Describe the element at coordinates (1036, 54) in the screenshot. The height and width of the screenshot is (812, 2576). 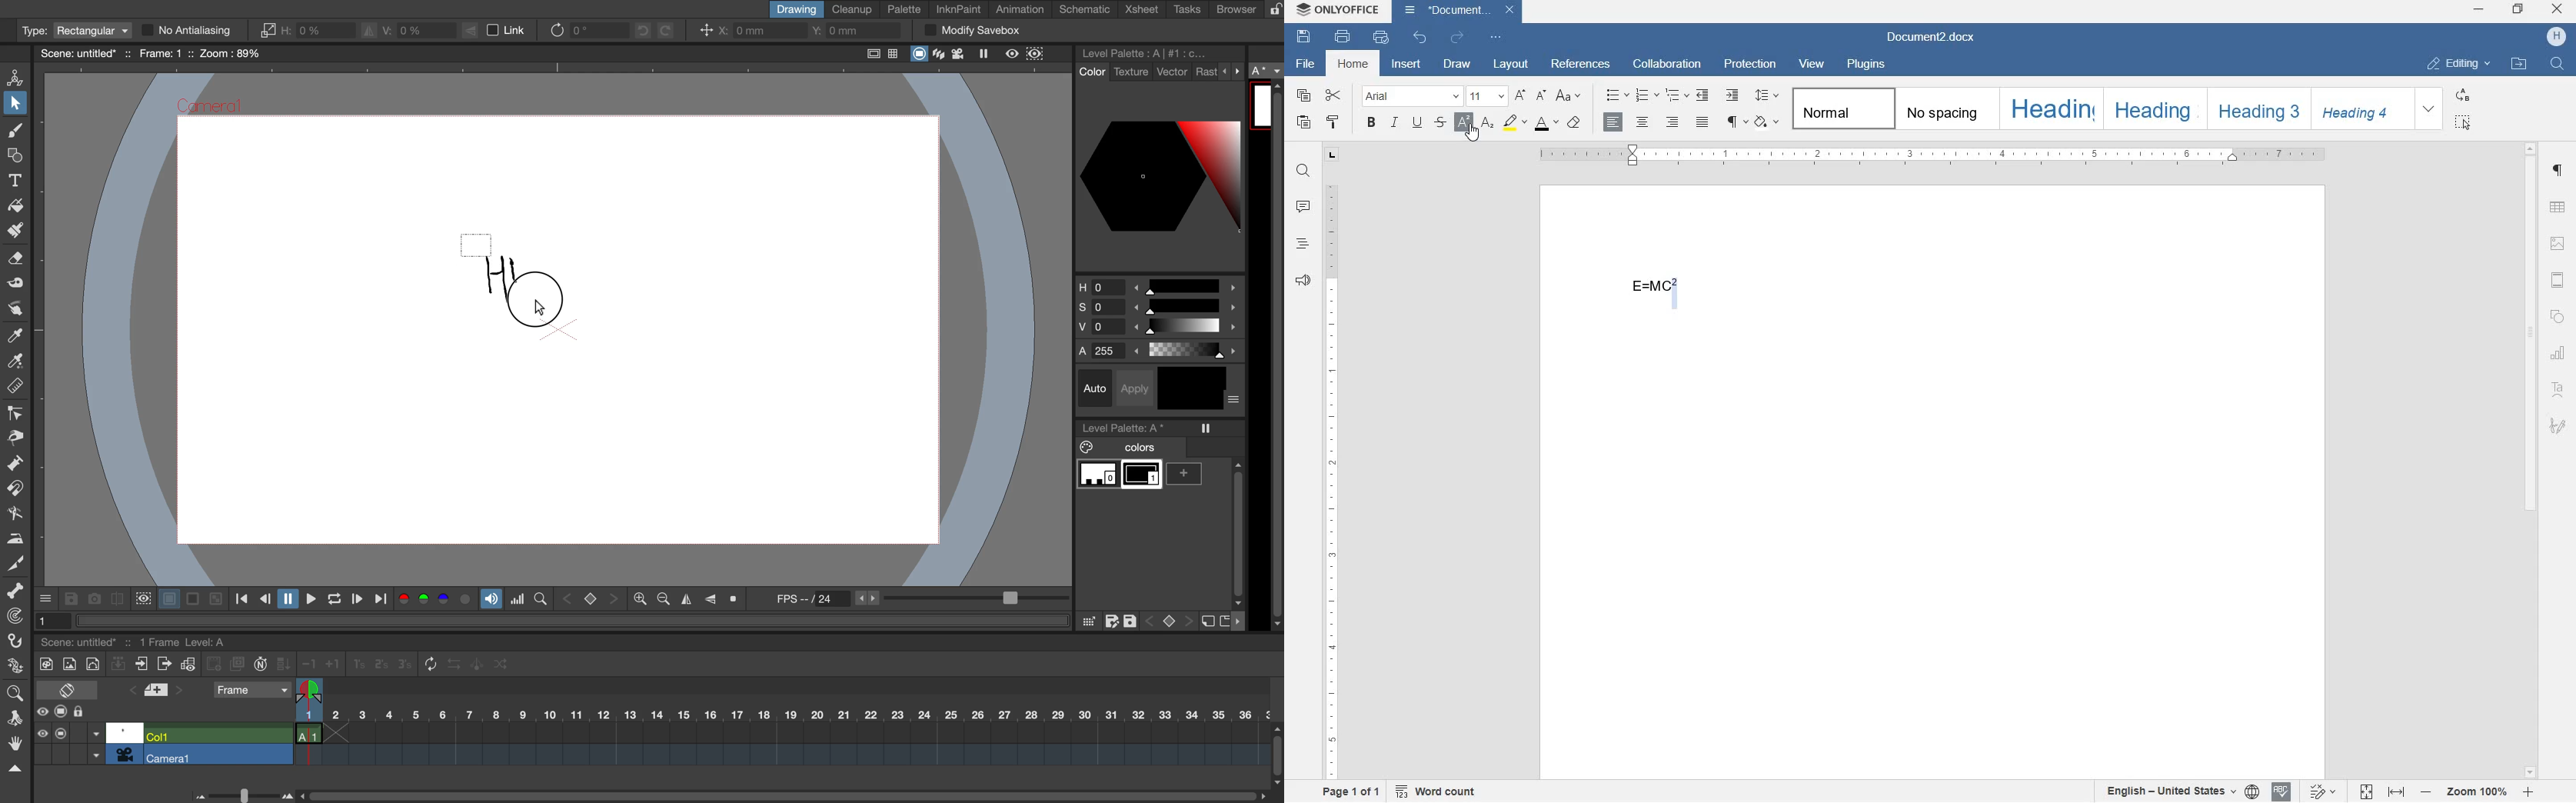
I see `sub camera preview` at that location.